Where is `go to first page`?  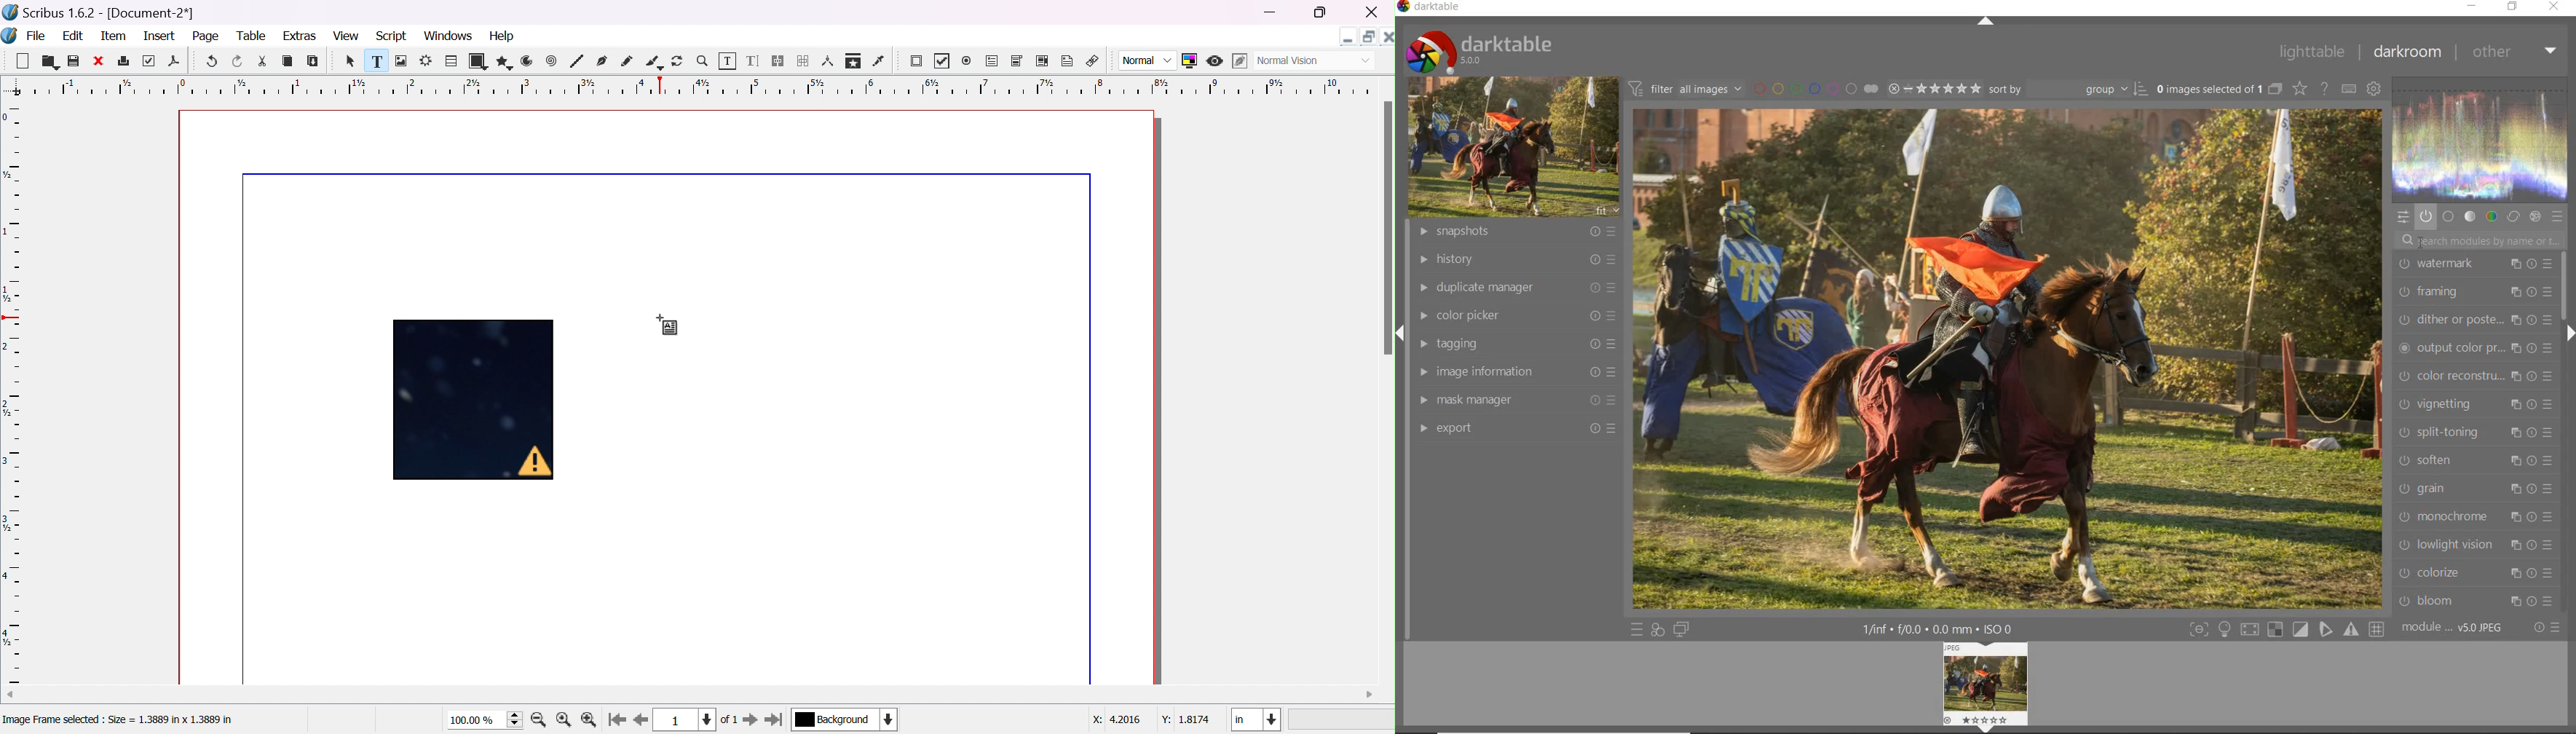
go to first page is located at coordinates (618, 719).